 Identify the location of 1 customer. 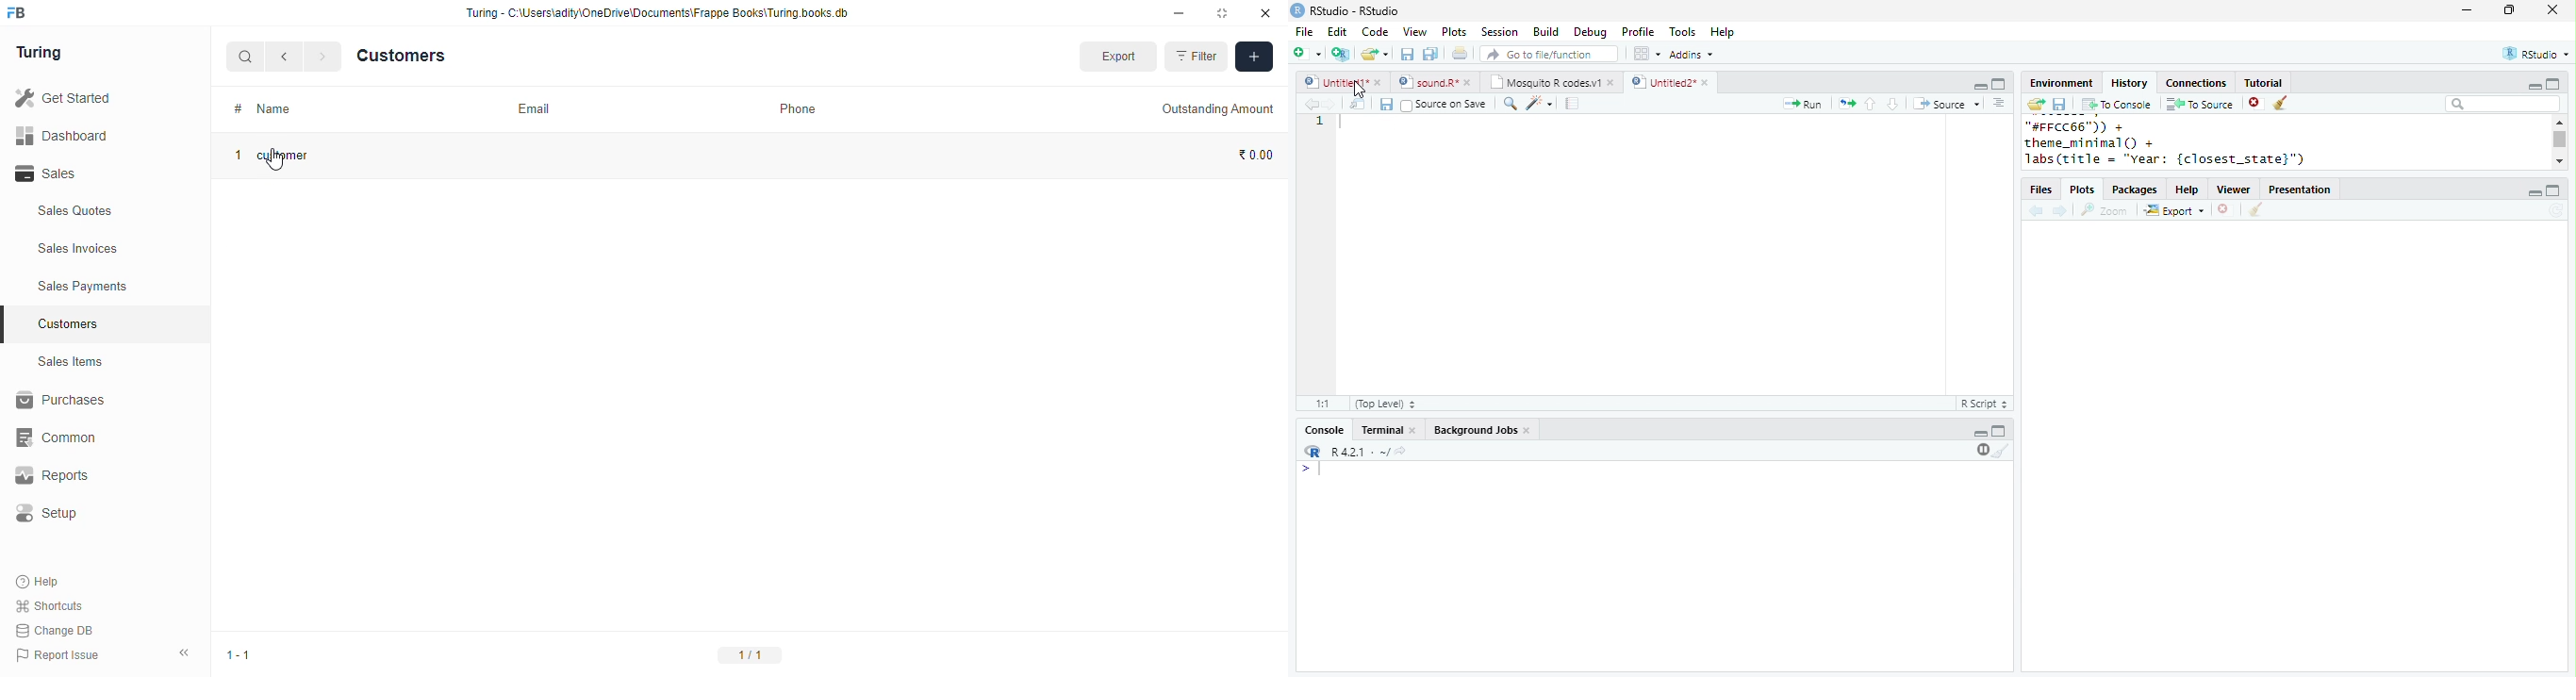
(275, 153).